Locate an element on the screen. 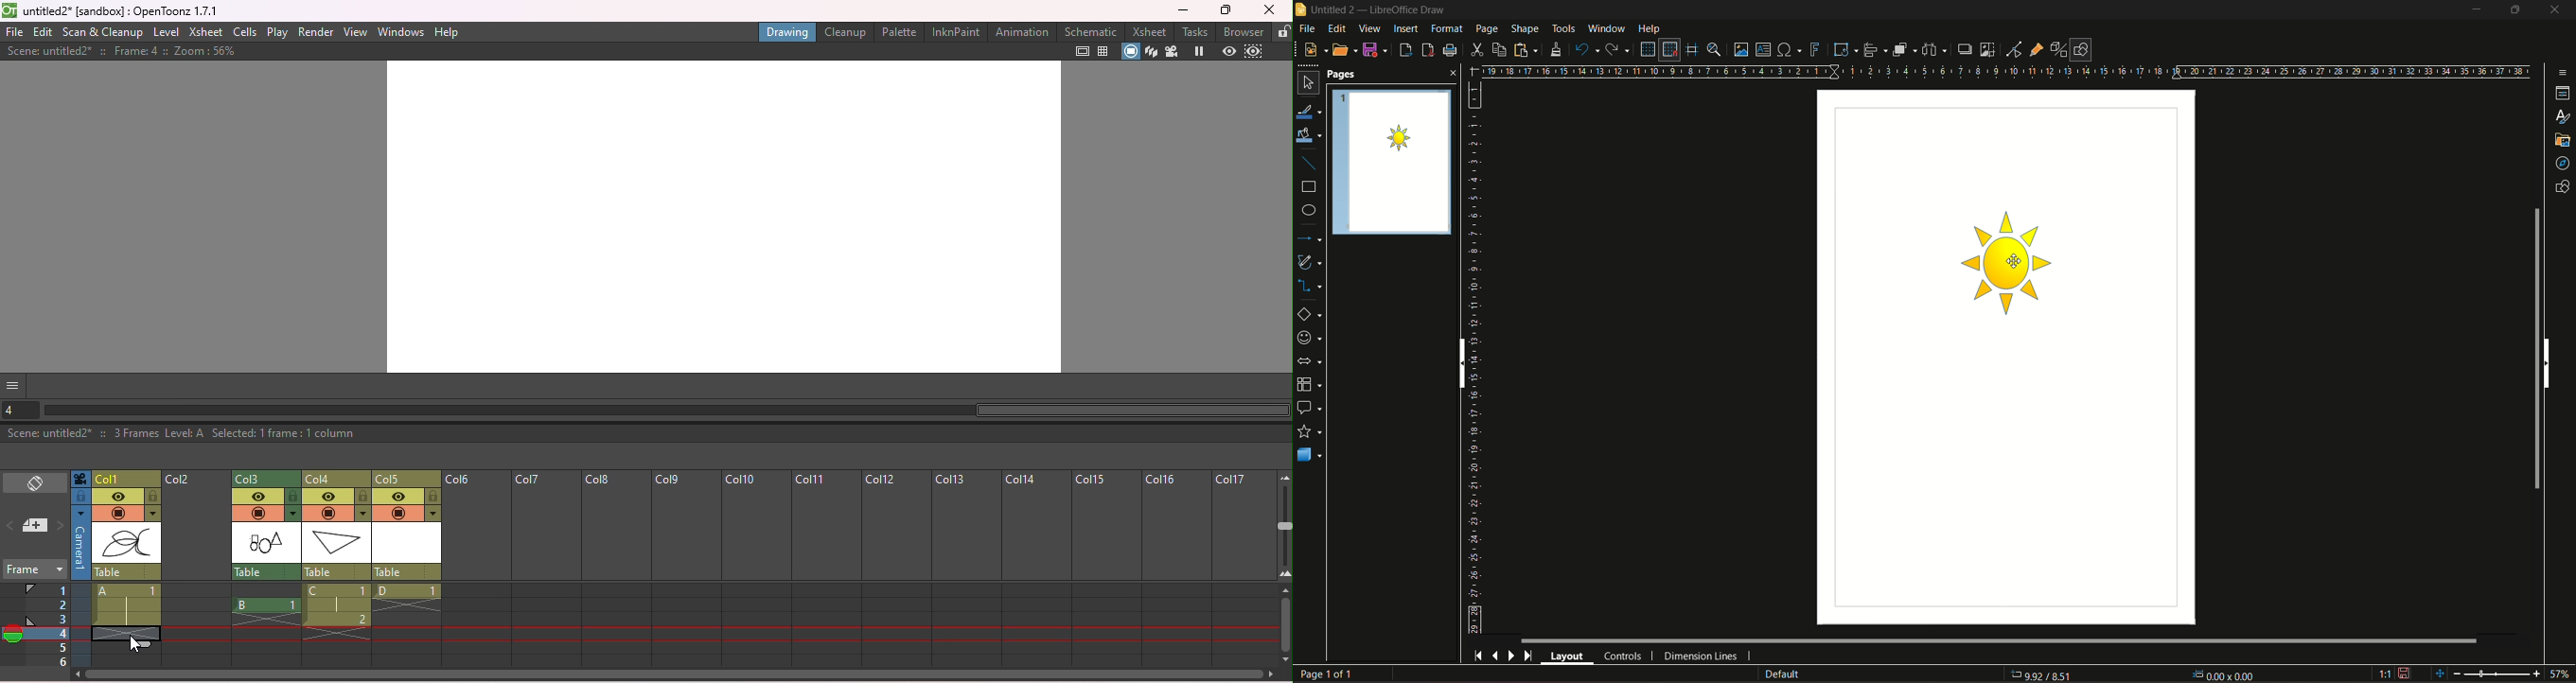 The height and width of the screenshot is (700, 2576). minimize is located at coordinates (2477, 11).